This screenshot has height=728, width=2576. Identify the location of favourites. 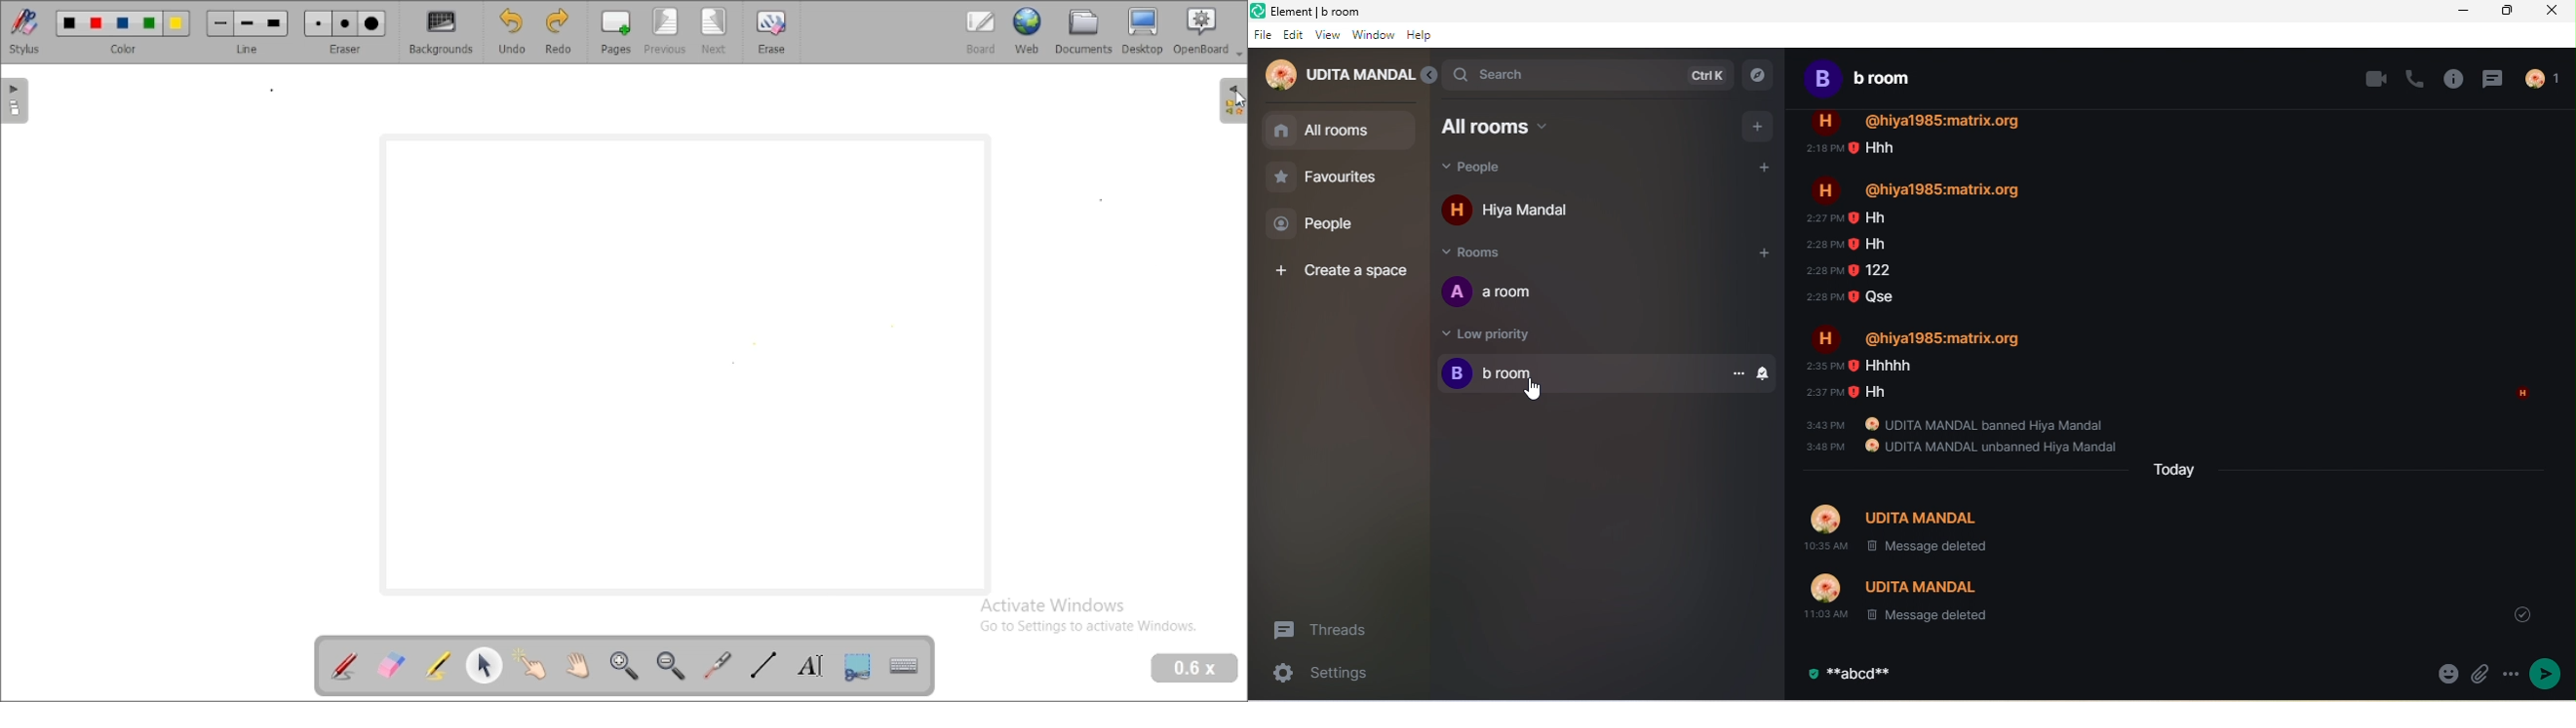
(1328, 181).